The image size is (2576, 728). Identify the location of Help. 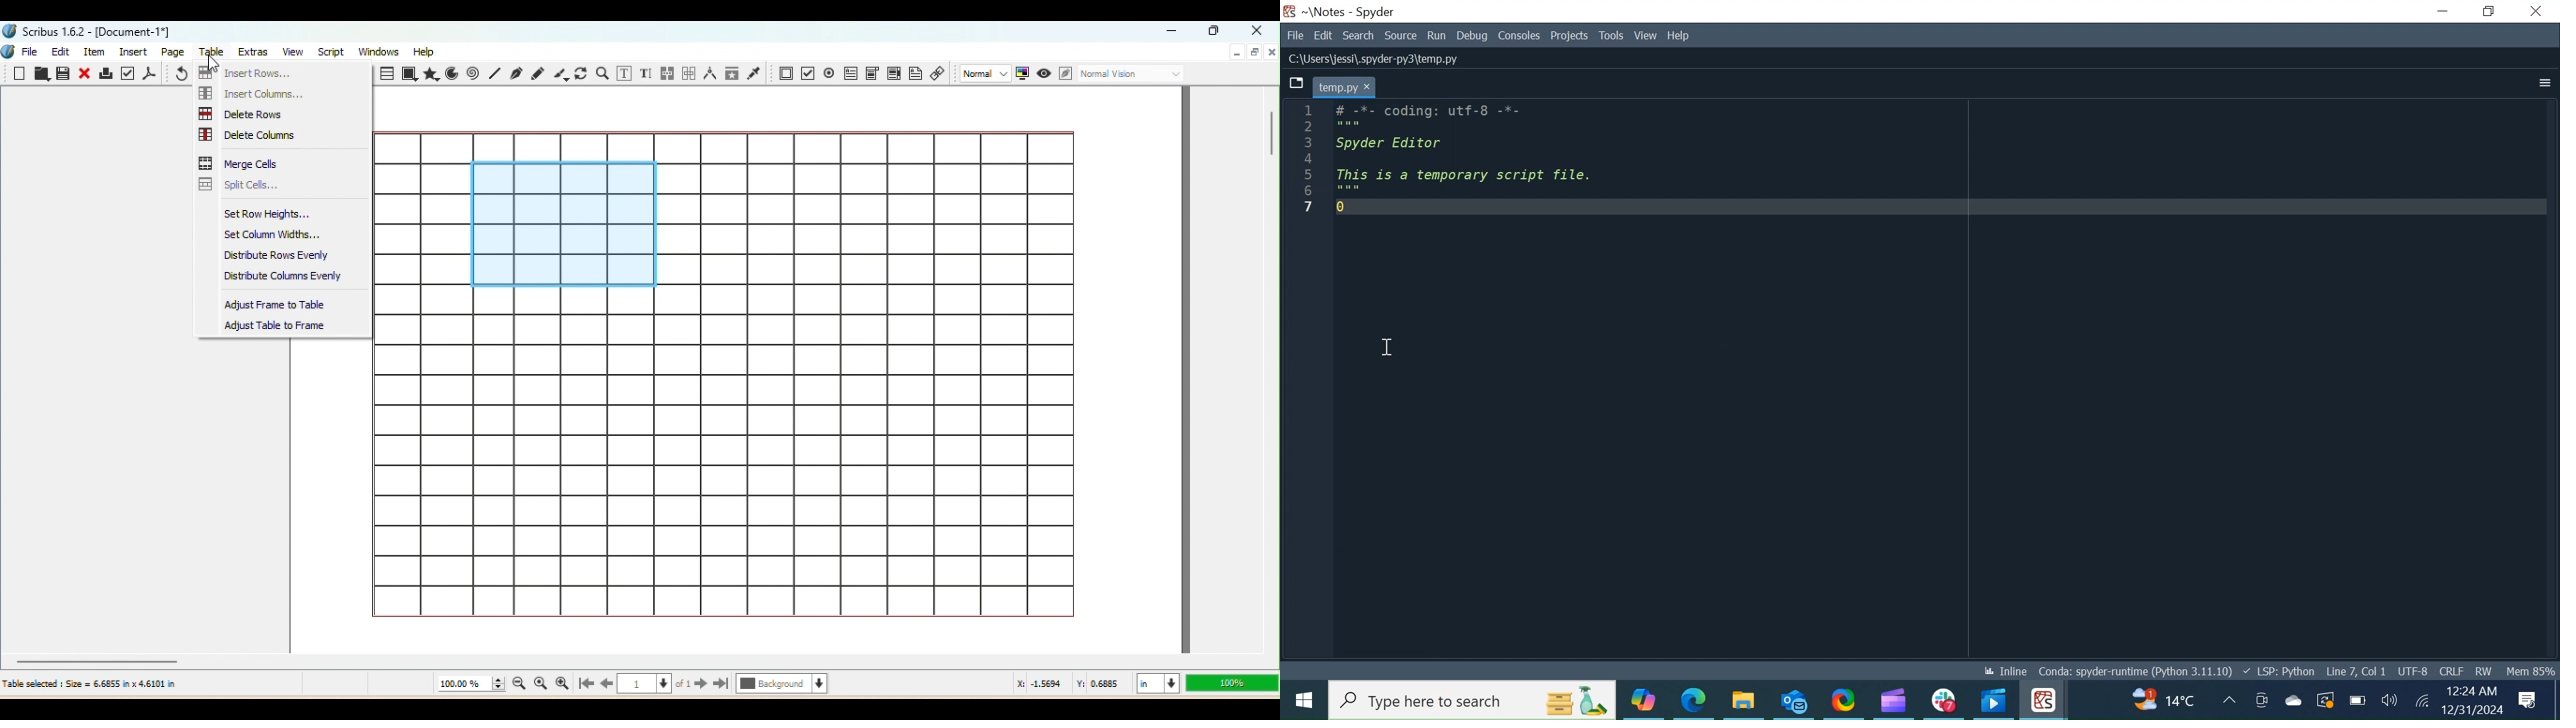
(426, 50).